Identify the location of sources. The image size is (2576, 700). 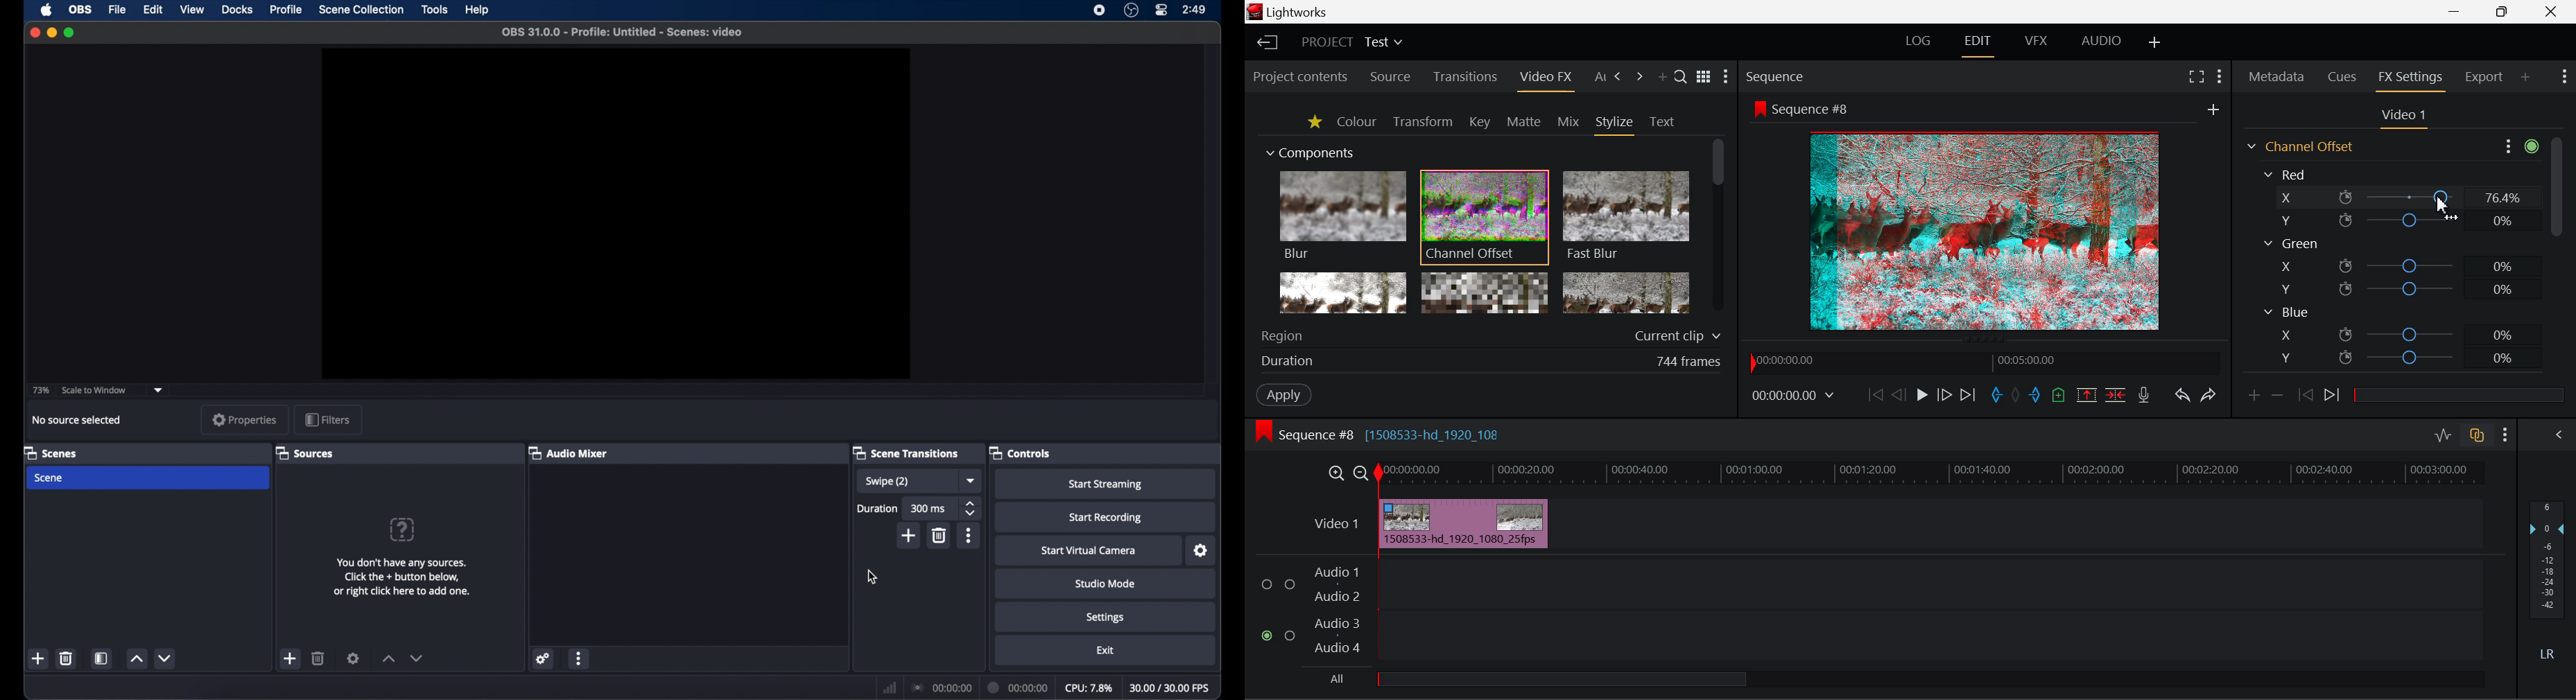
(304, 454).